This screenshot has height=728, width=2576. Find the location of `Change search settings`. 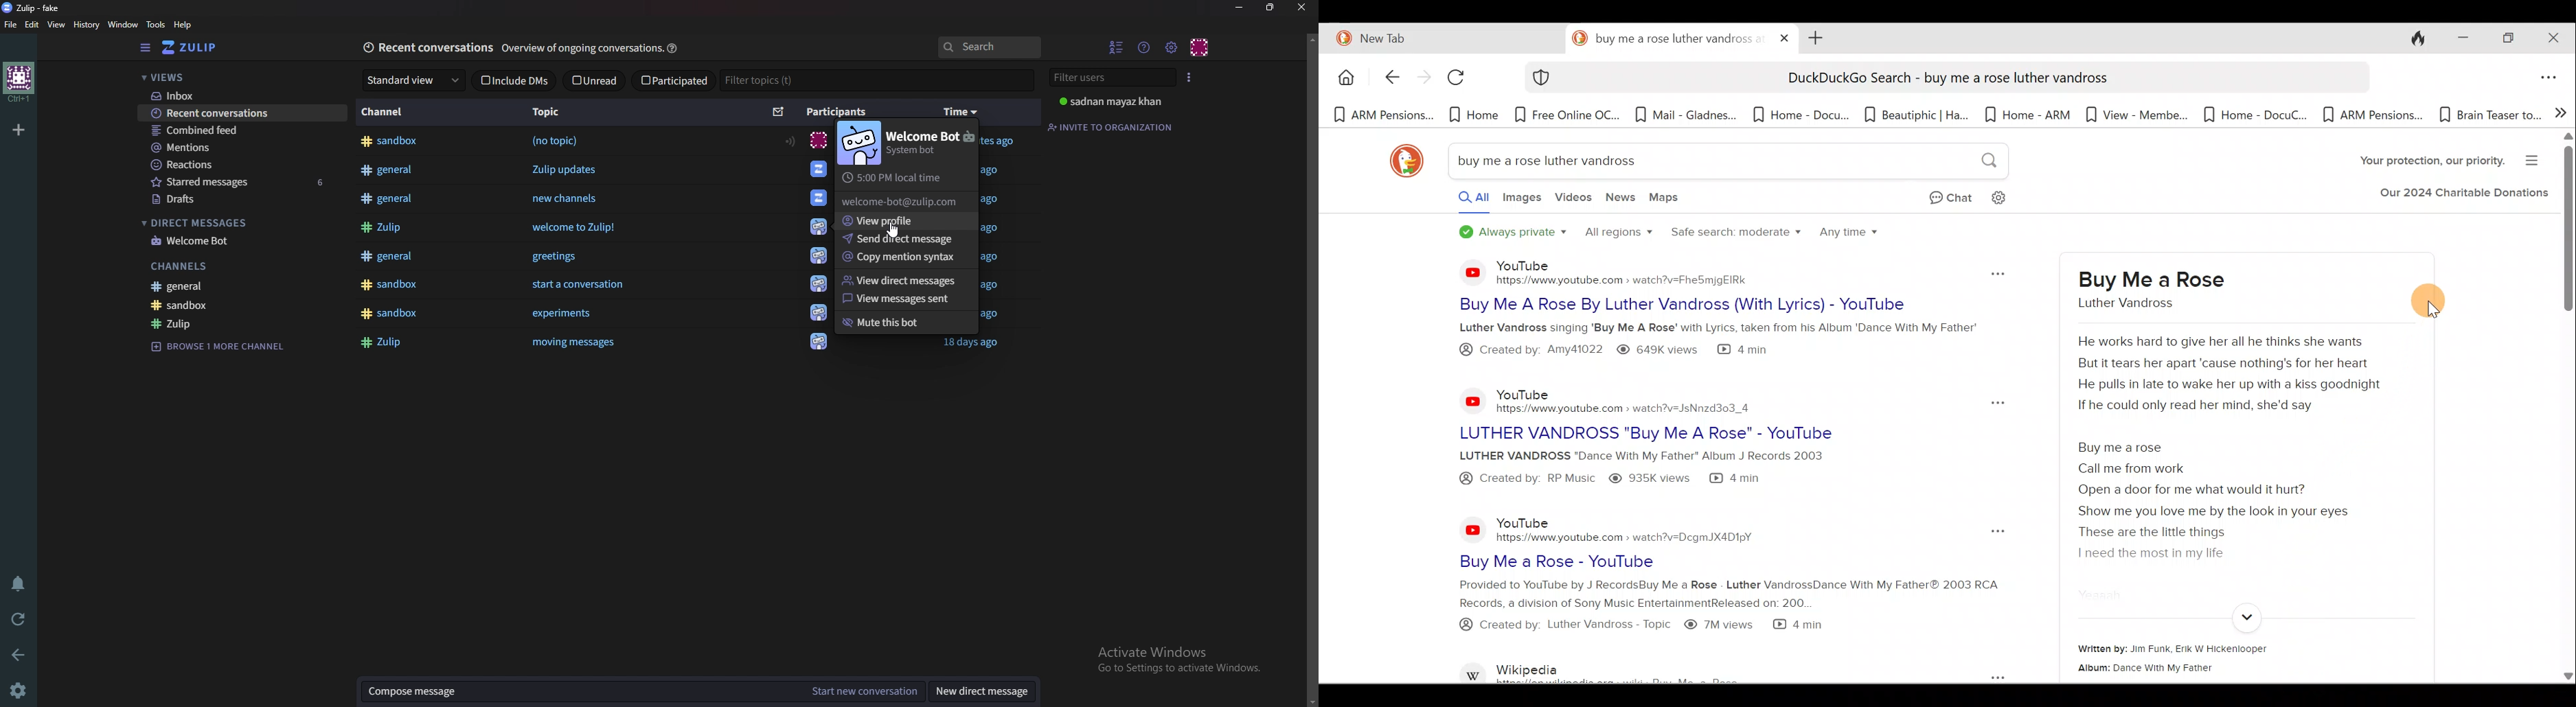

Change search settings is located at coordinates (2010, 196).